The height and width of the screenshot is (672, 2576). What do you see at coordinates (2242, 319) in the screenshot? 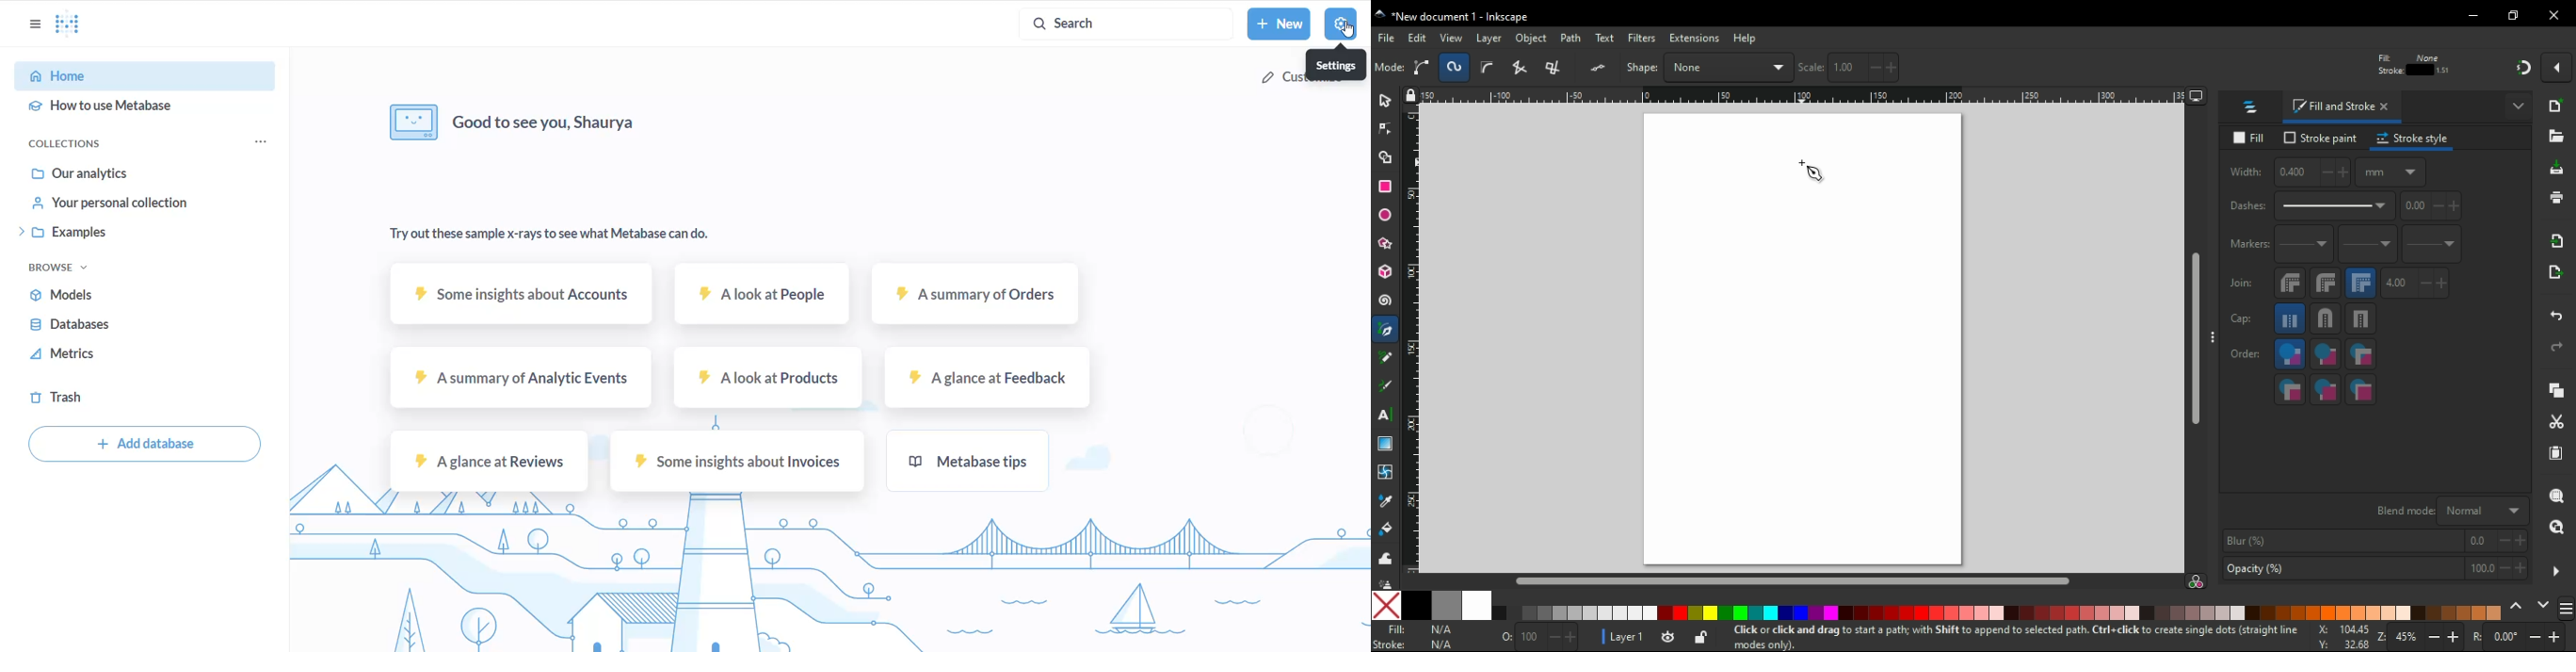
I see `cap` at bounding box center [2242, 319].